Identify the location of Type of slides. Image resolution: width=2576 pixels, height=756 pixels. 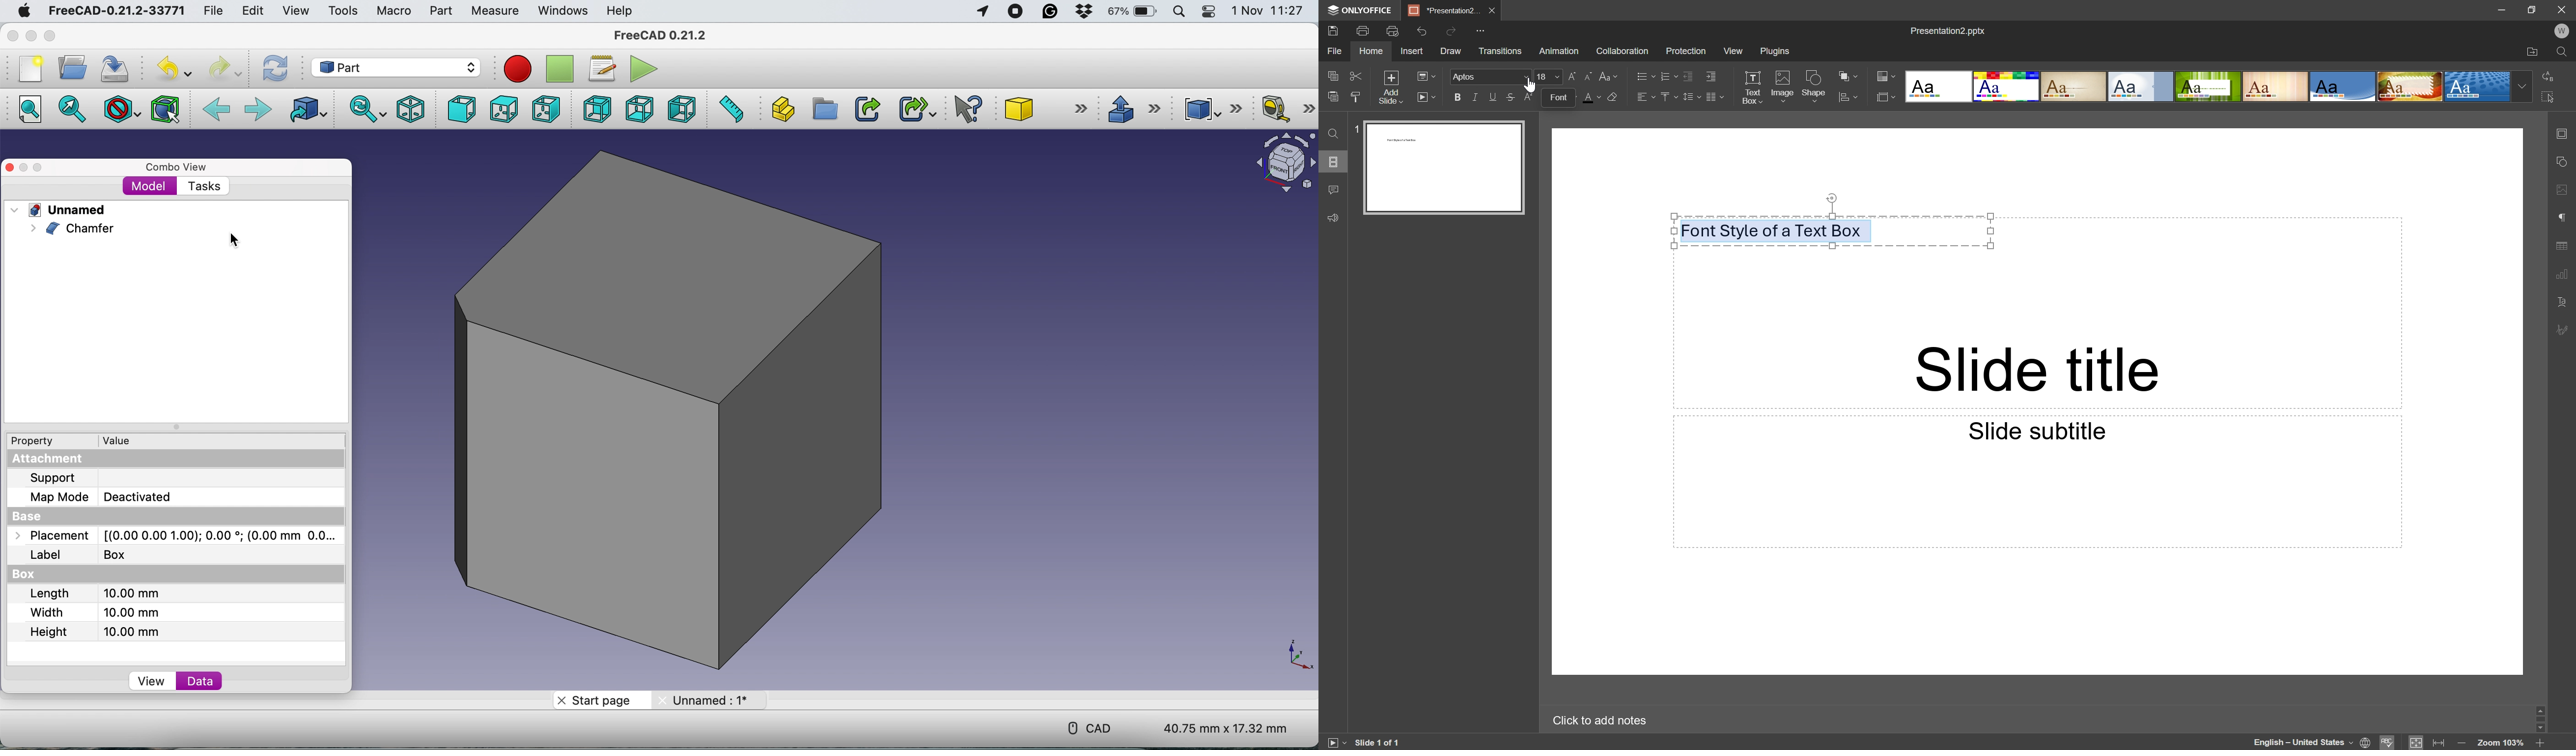
(2216, 86).